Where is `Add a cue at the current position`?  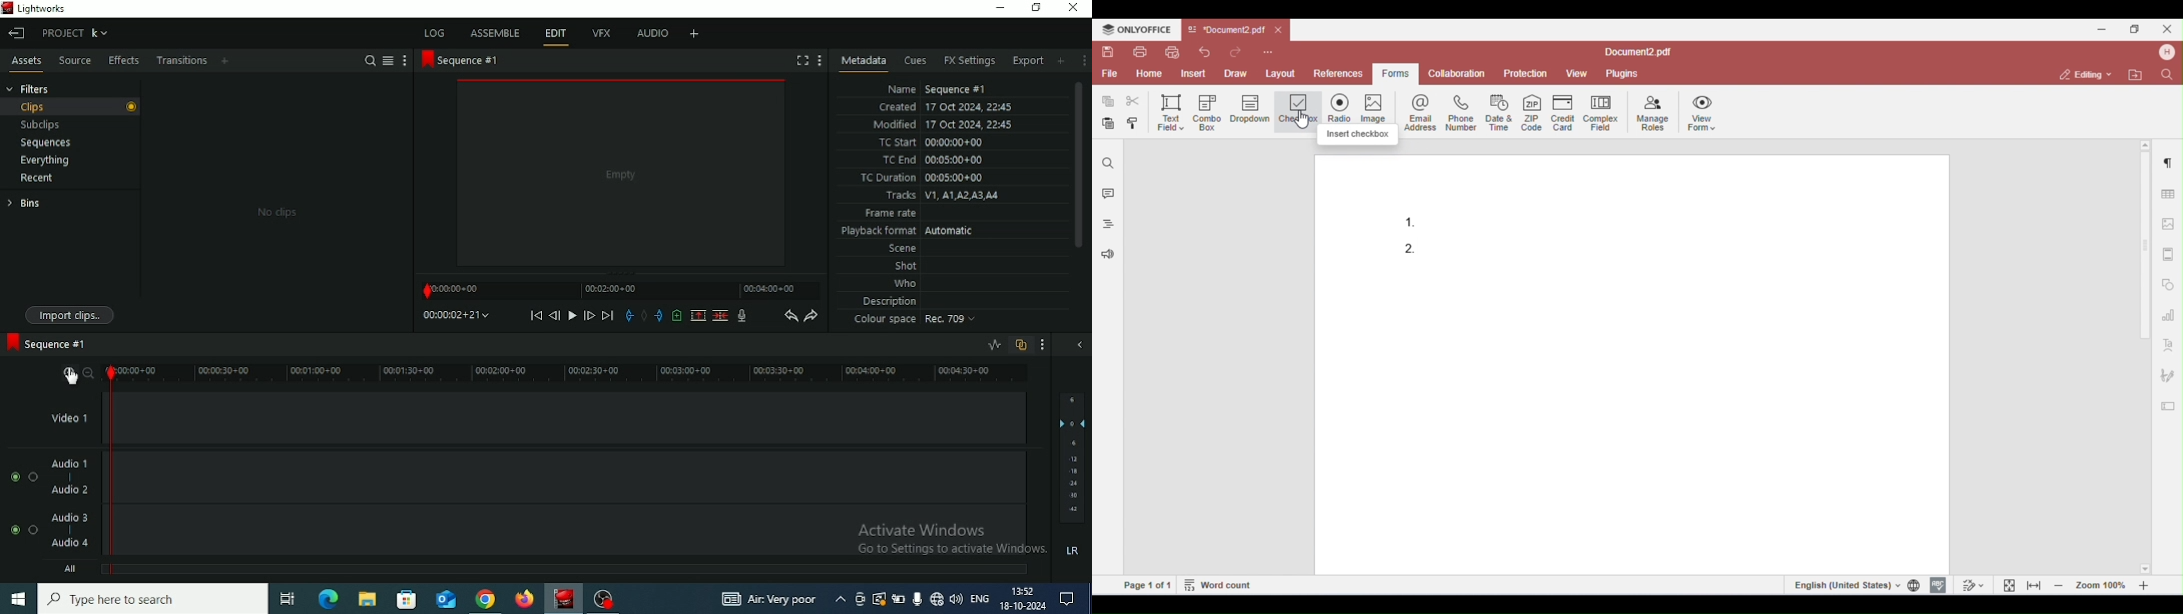
Add a cue at the current position is located at coordinates (676, 315).